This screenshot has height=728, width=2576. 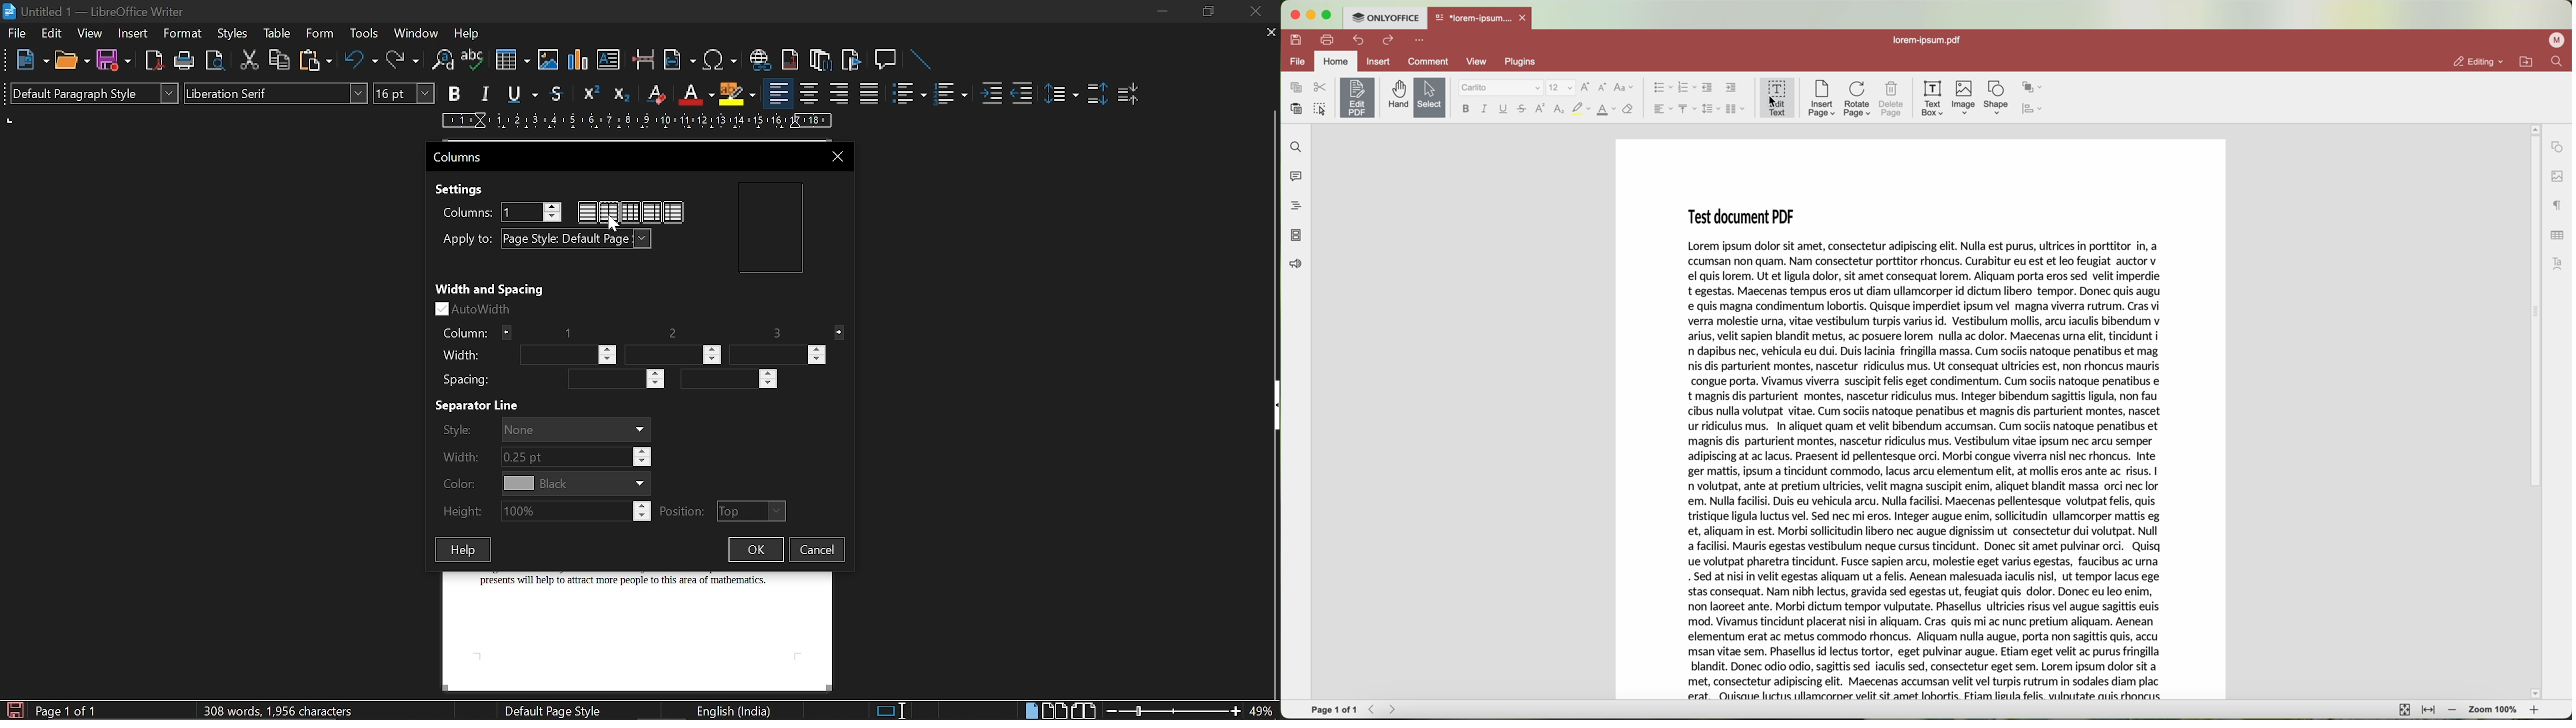 What do you see at coordinates (679, 61) in the screenshot?
I see `Insert field` at bounding box center [679, 61].